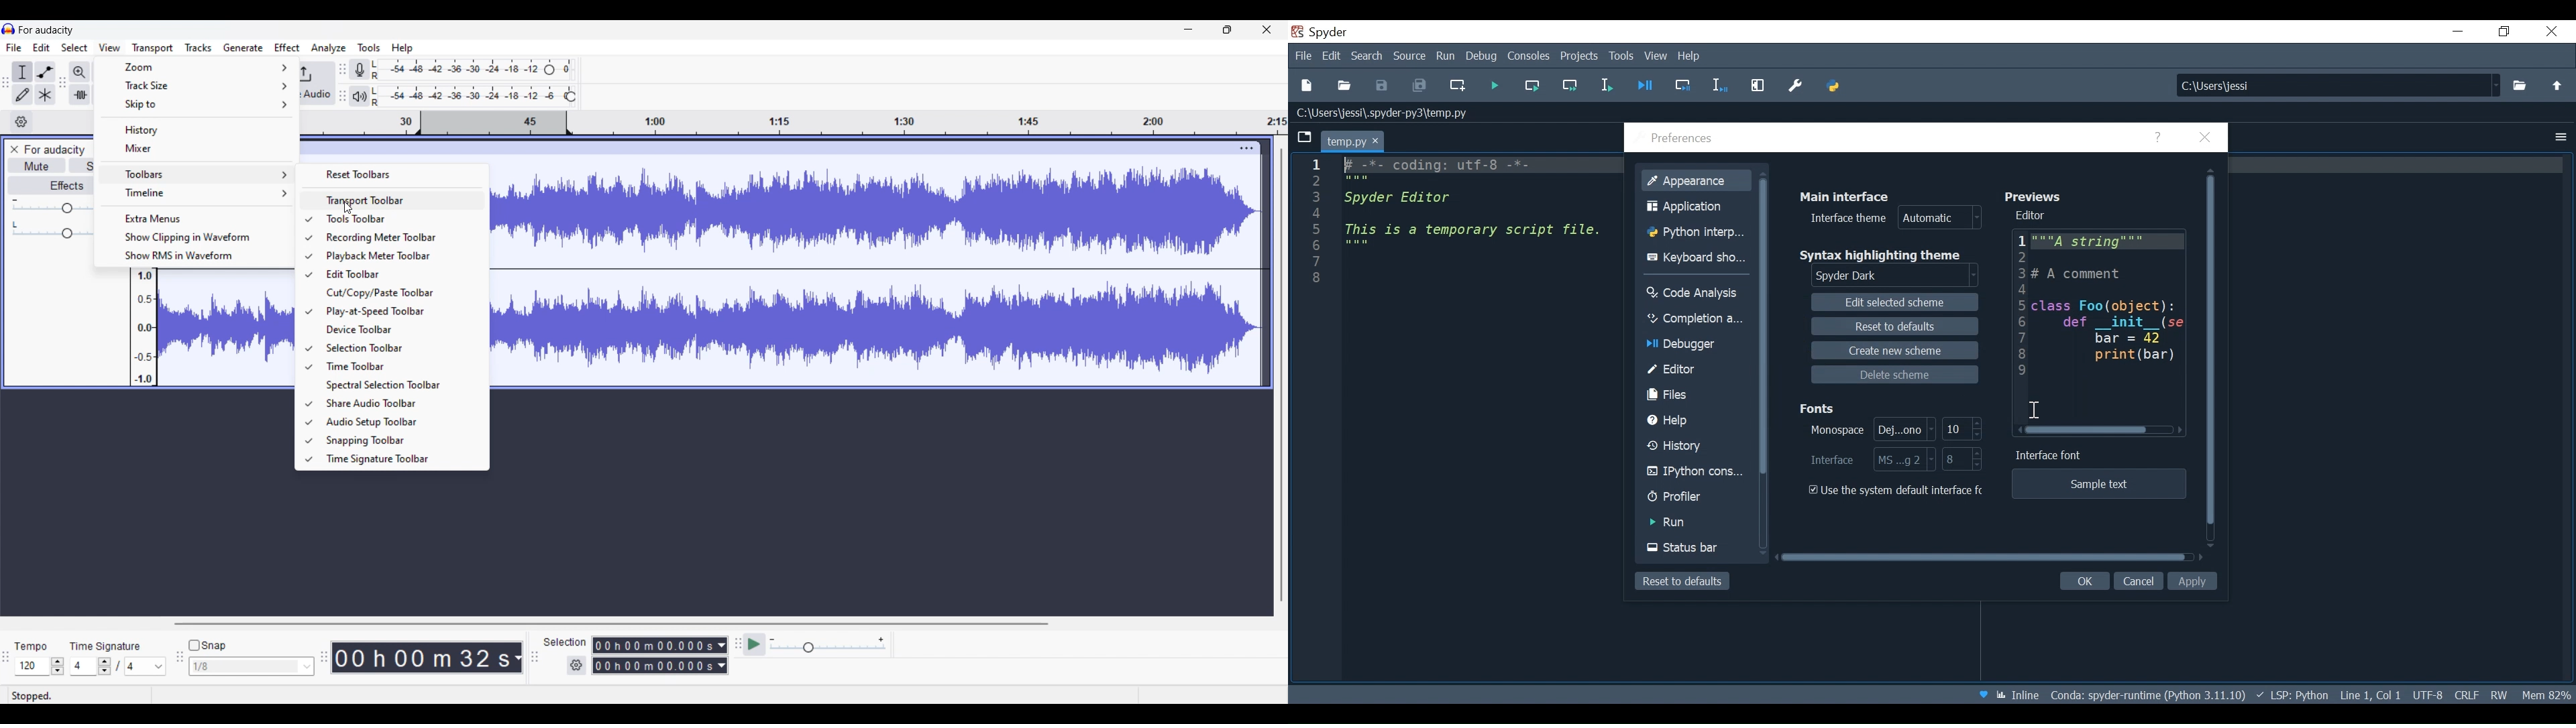  I want to click on Run, so click(1446, 56).